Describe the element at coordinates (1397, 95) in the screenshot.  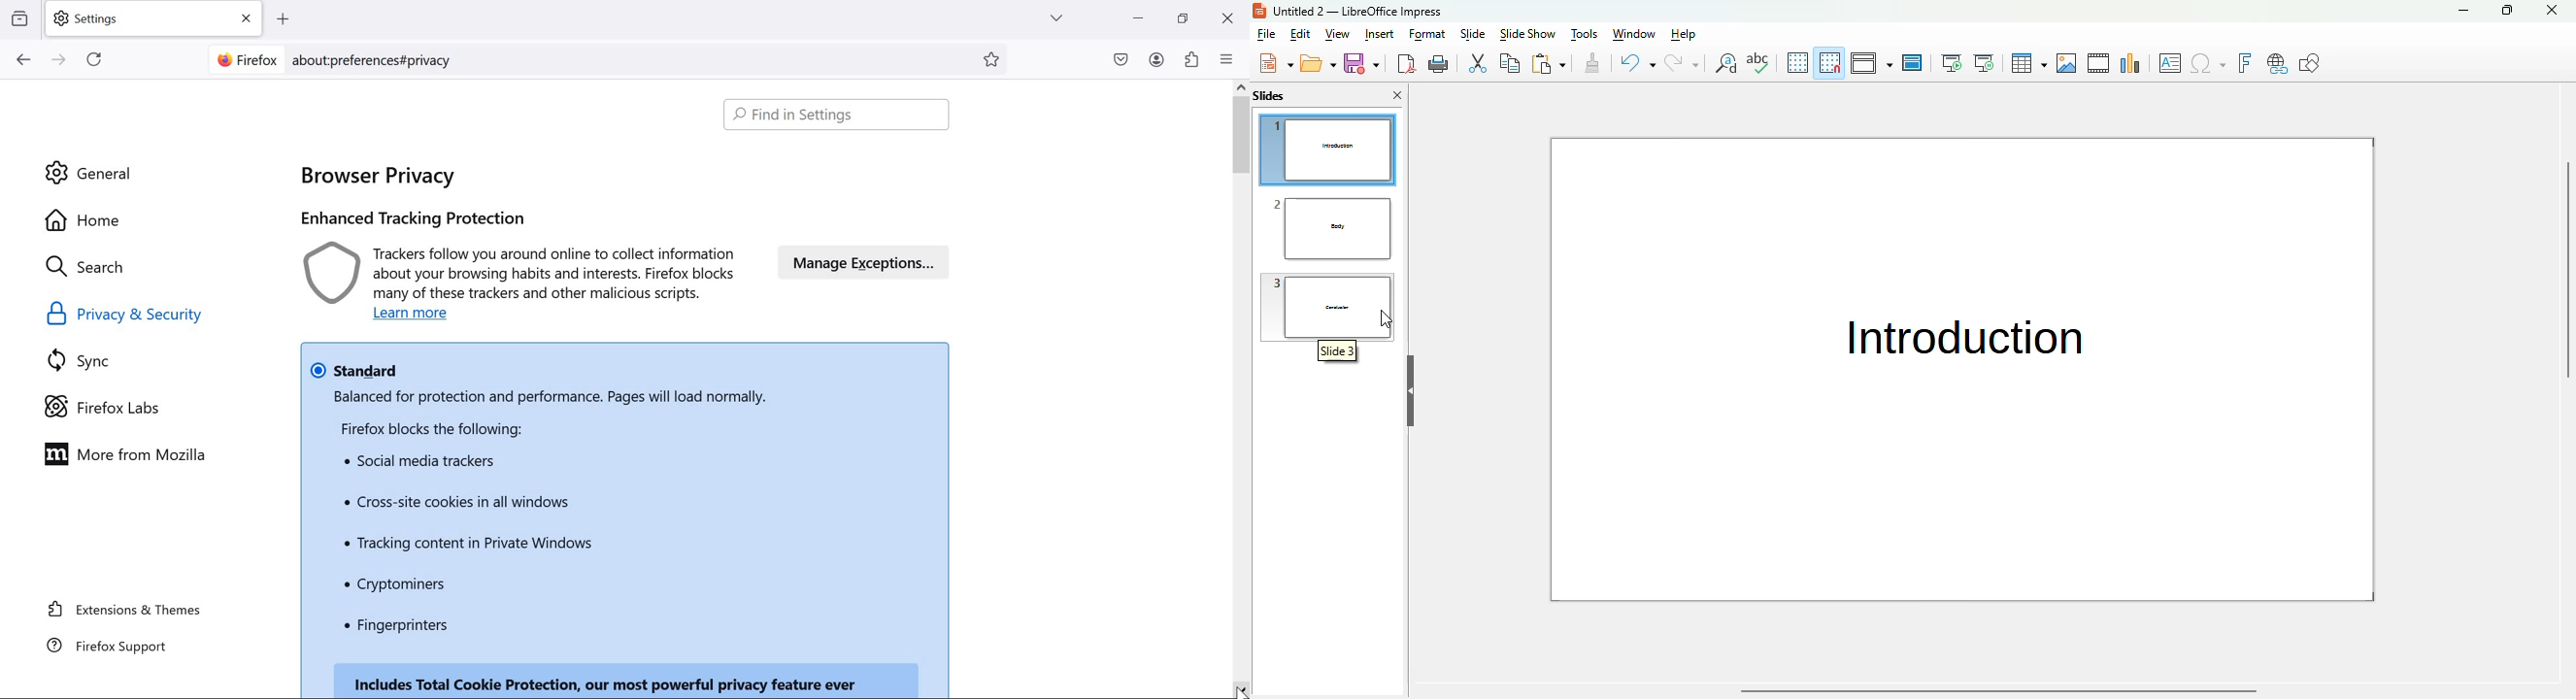
I see `close pane` at that location.